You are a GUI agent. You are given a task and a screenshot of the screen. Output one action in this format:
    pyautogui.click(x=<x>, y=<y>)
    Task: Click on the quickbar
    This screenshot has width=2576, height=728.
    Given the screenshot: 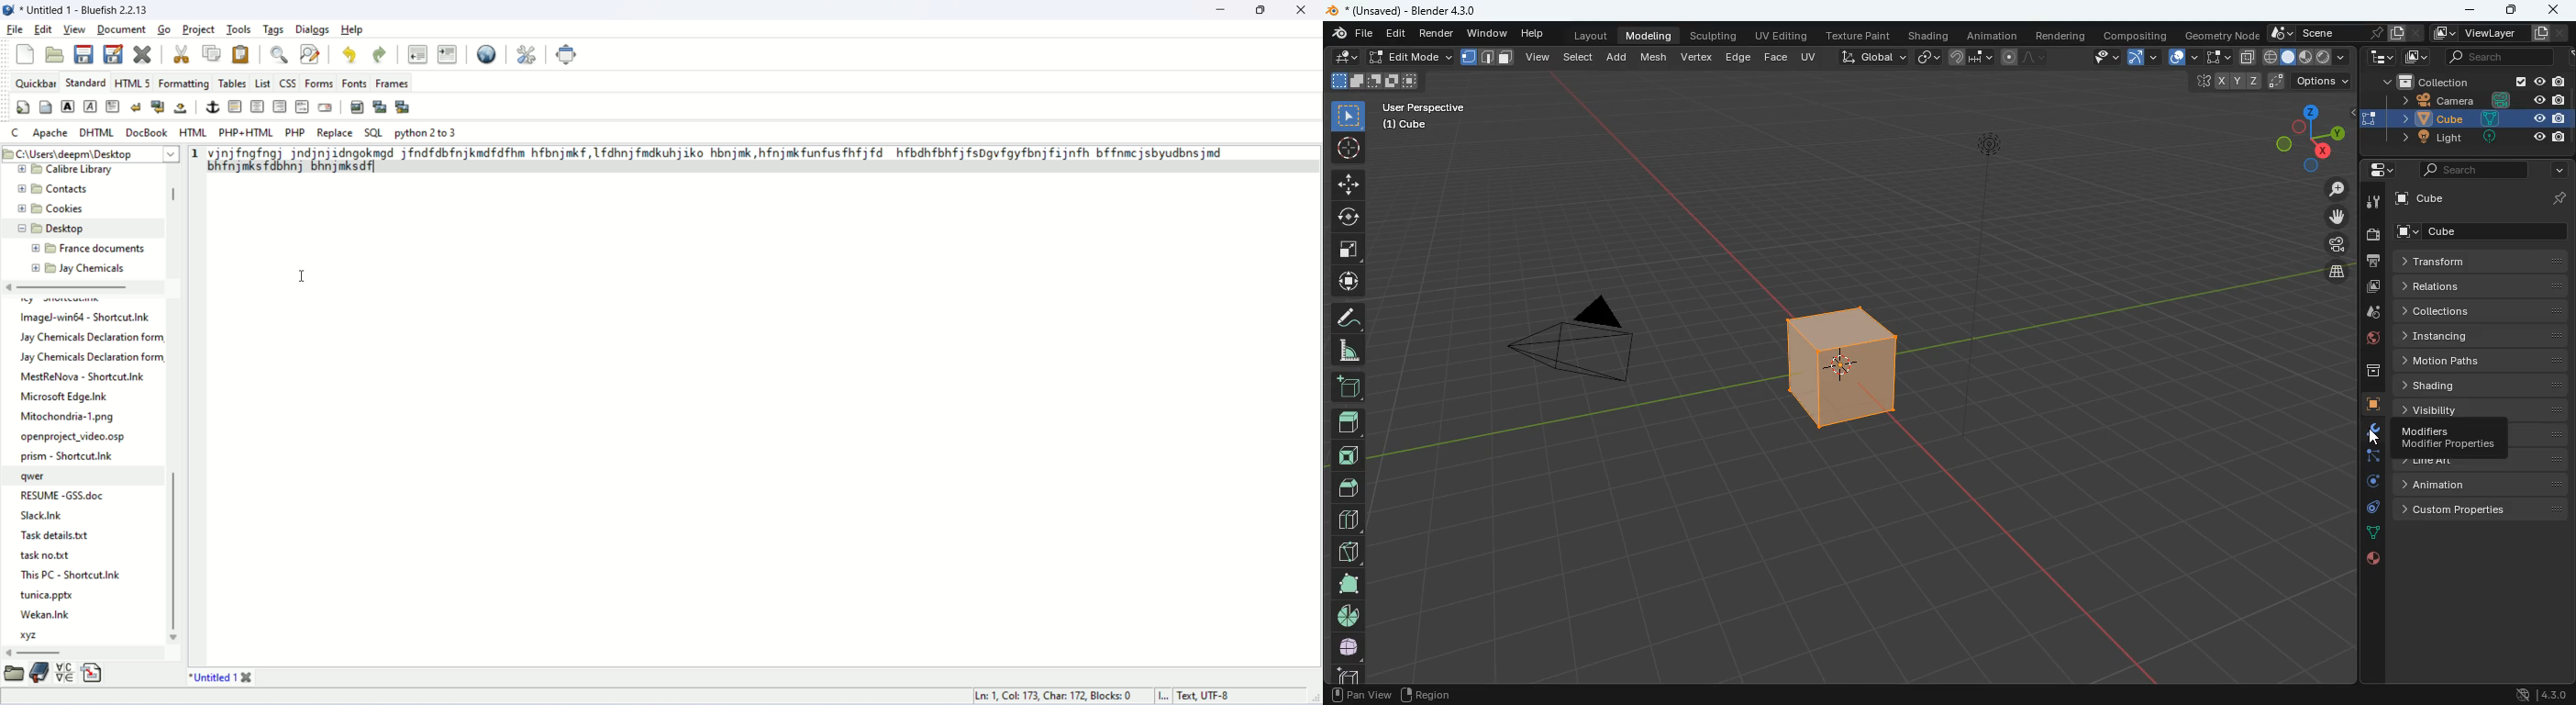 What is the action you would take?
    pyautogui.click(x=36, y=82)
    